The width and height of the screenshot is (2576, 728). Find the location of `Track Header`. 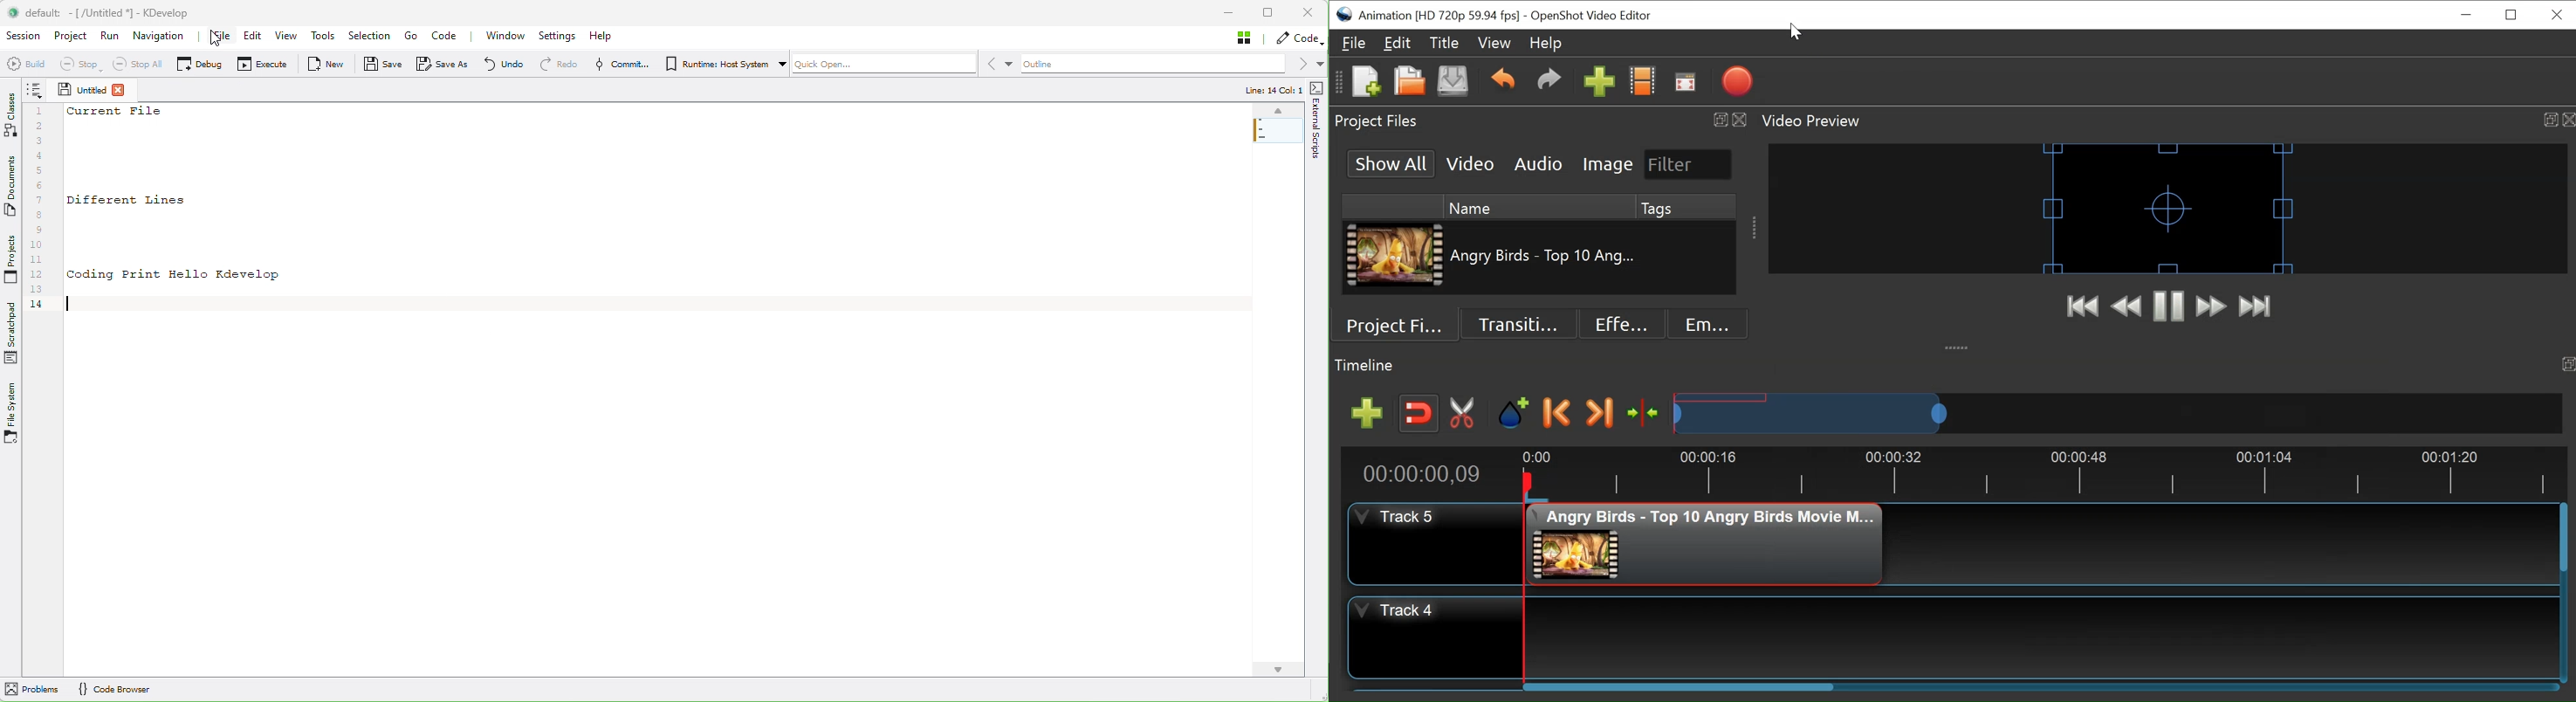

Track Header is located at coordinates (1435, 543).